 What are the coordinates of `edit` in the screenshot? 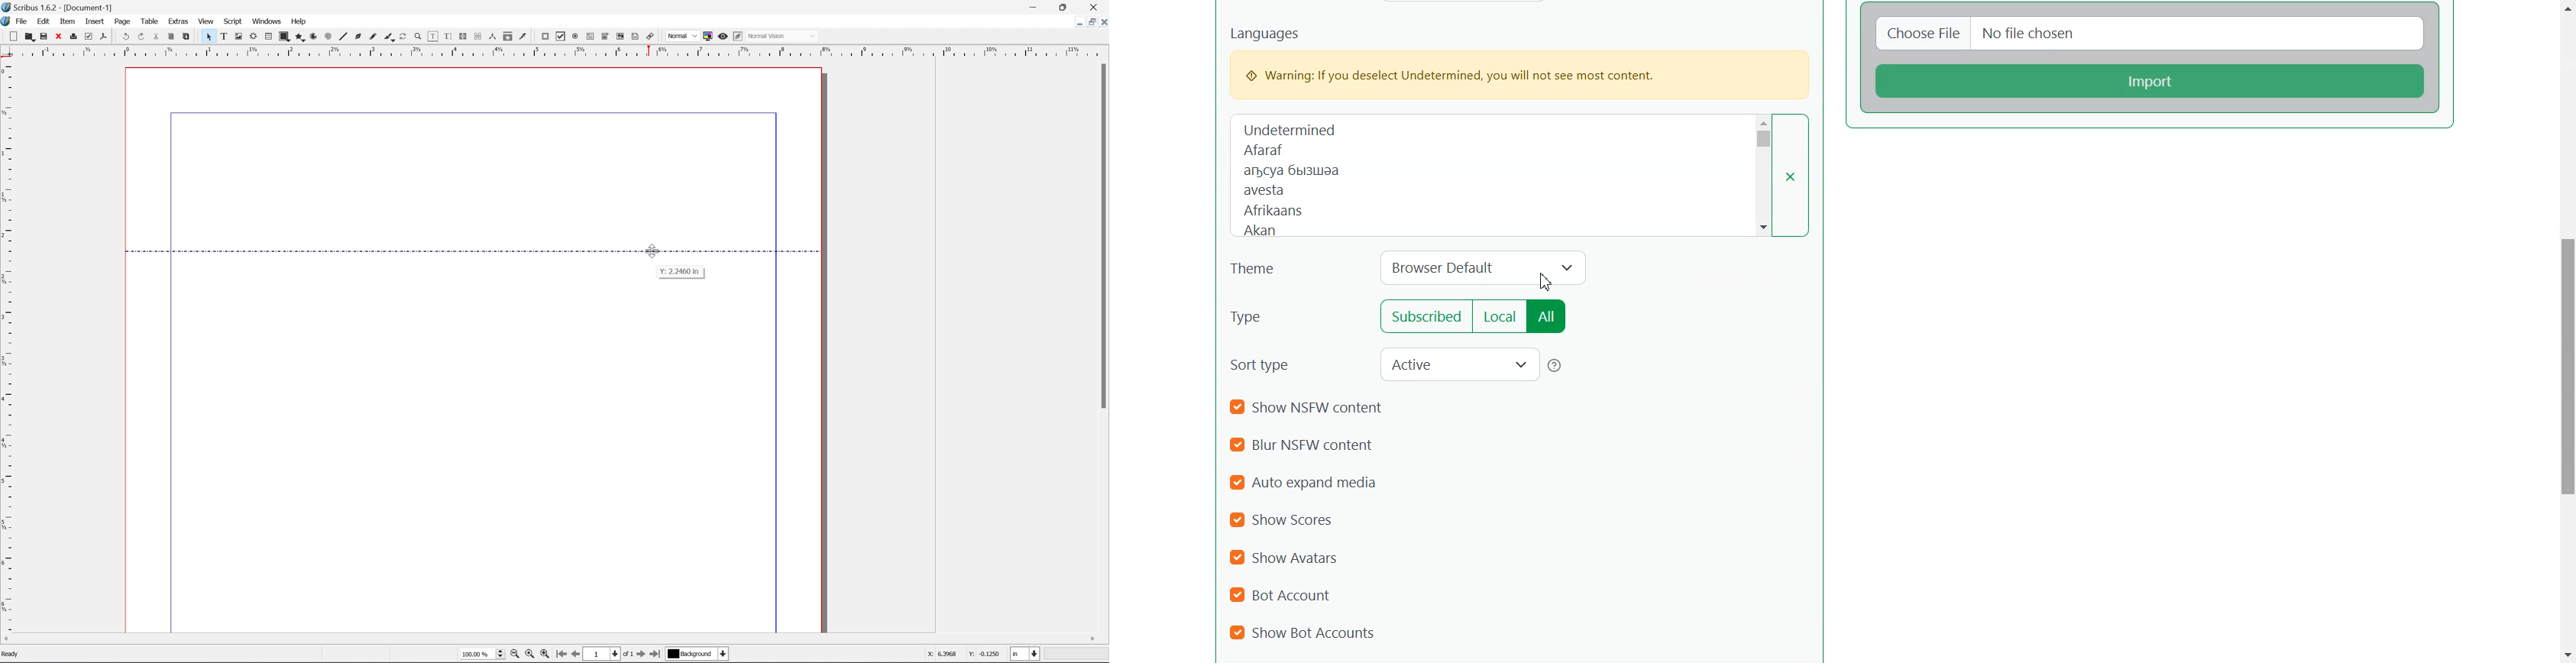 It's located at (41, 20).